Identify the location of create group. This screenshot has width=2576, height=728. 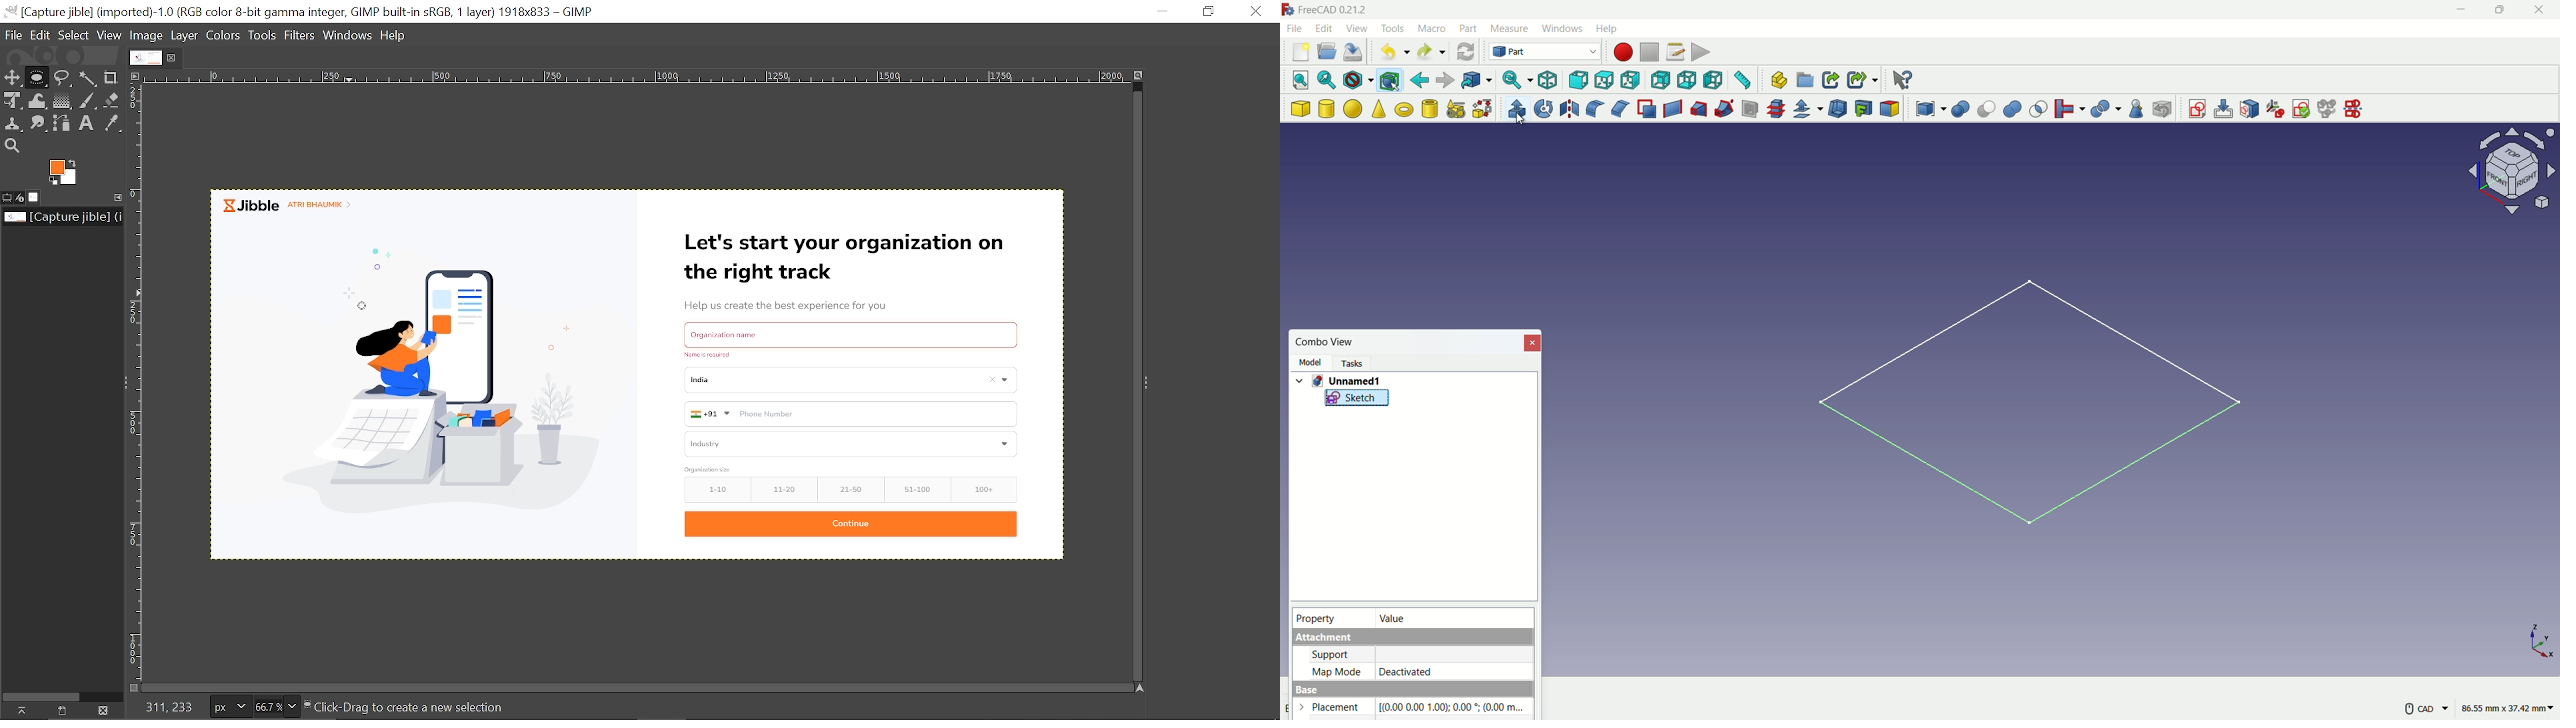
(1806, 81).